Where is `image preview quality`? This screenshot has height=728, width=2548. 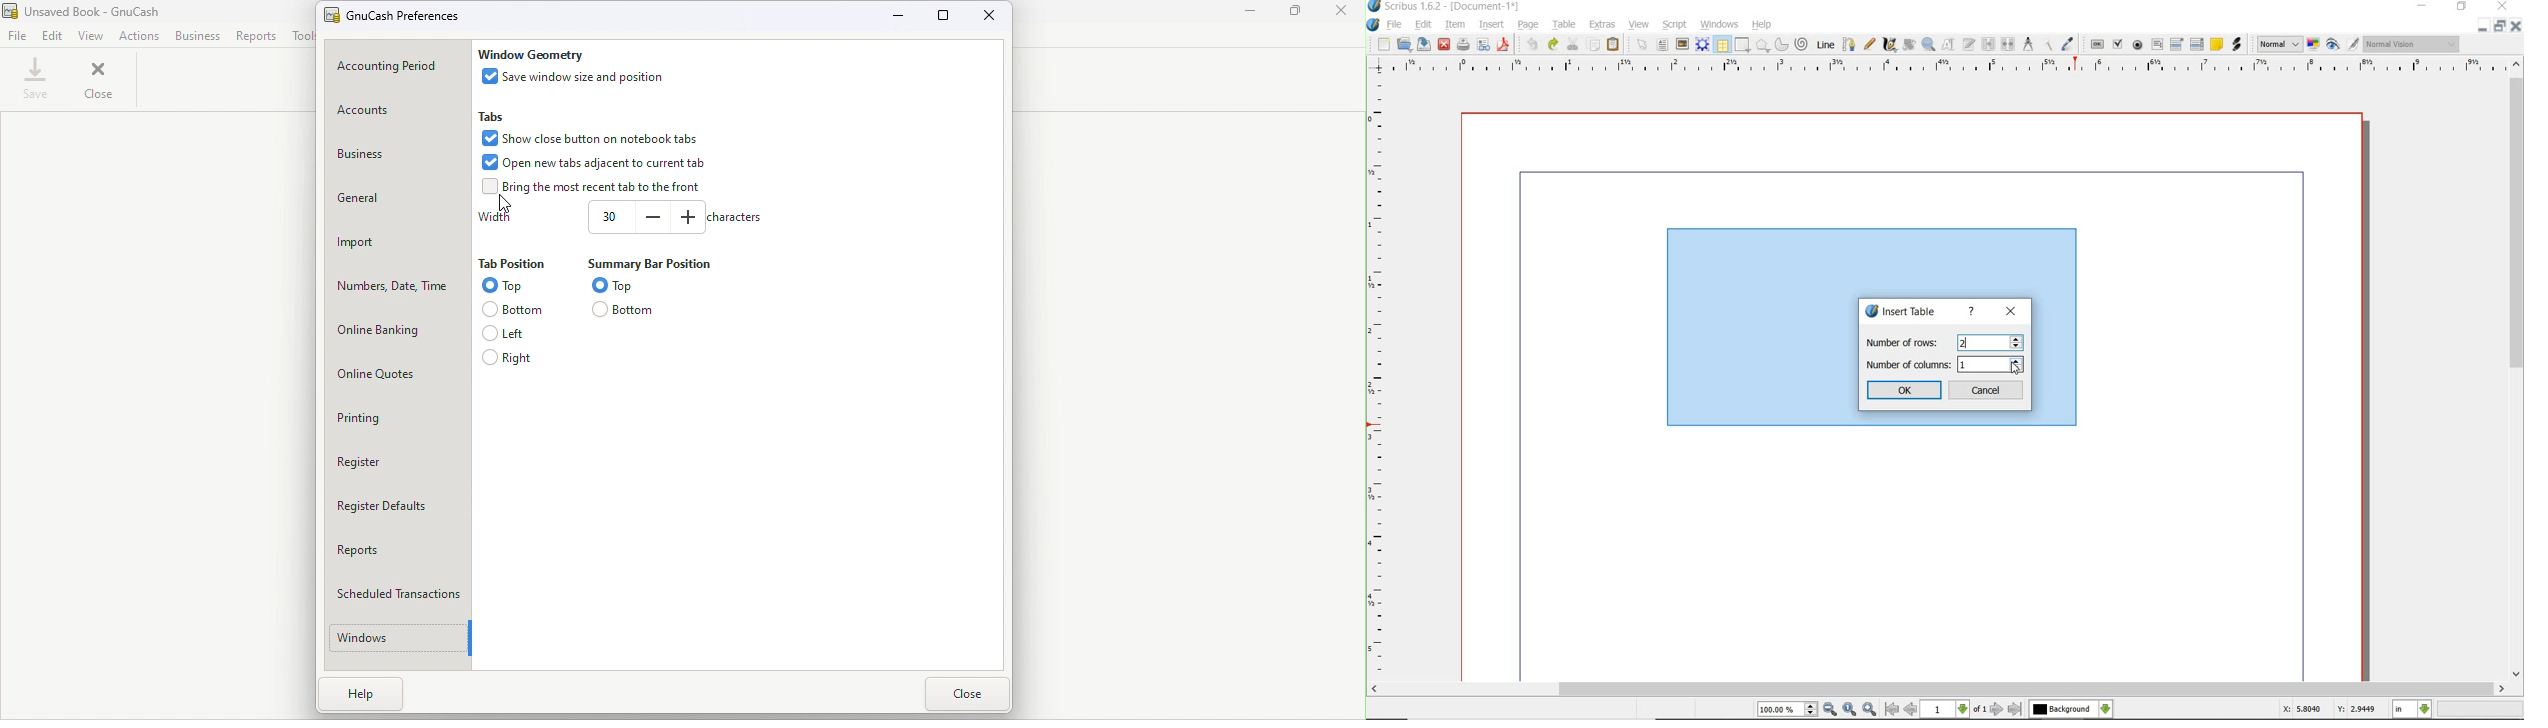
image preview quality is located at coordinates (2279, 43).